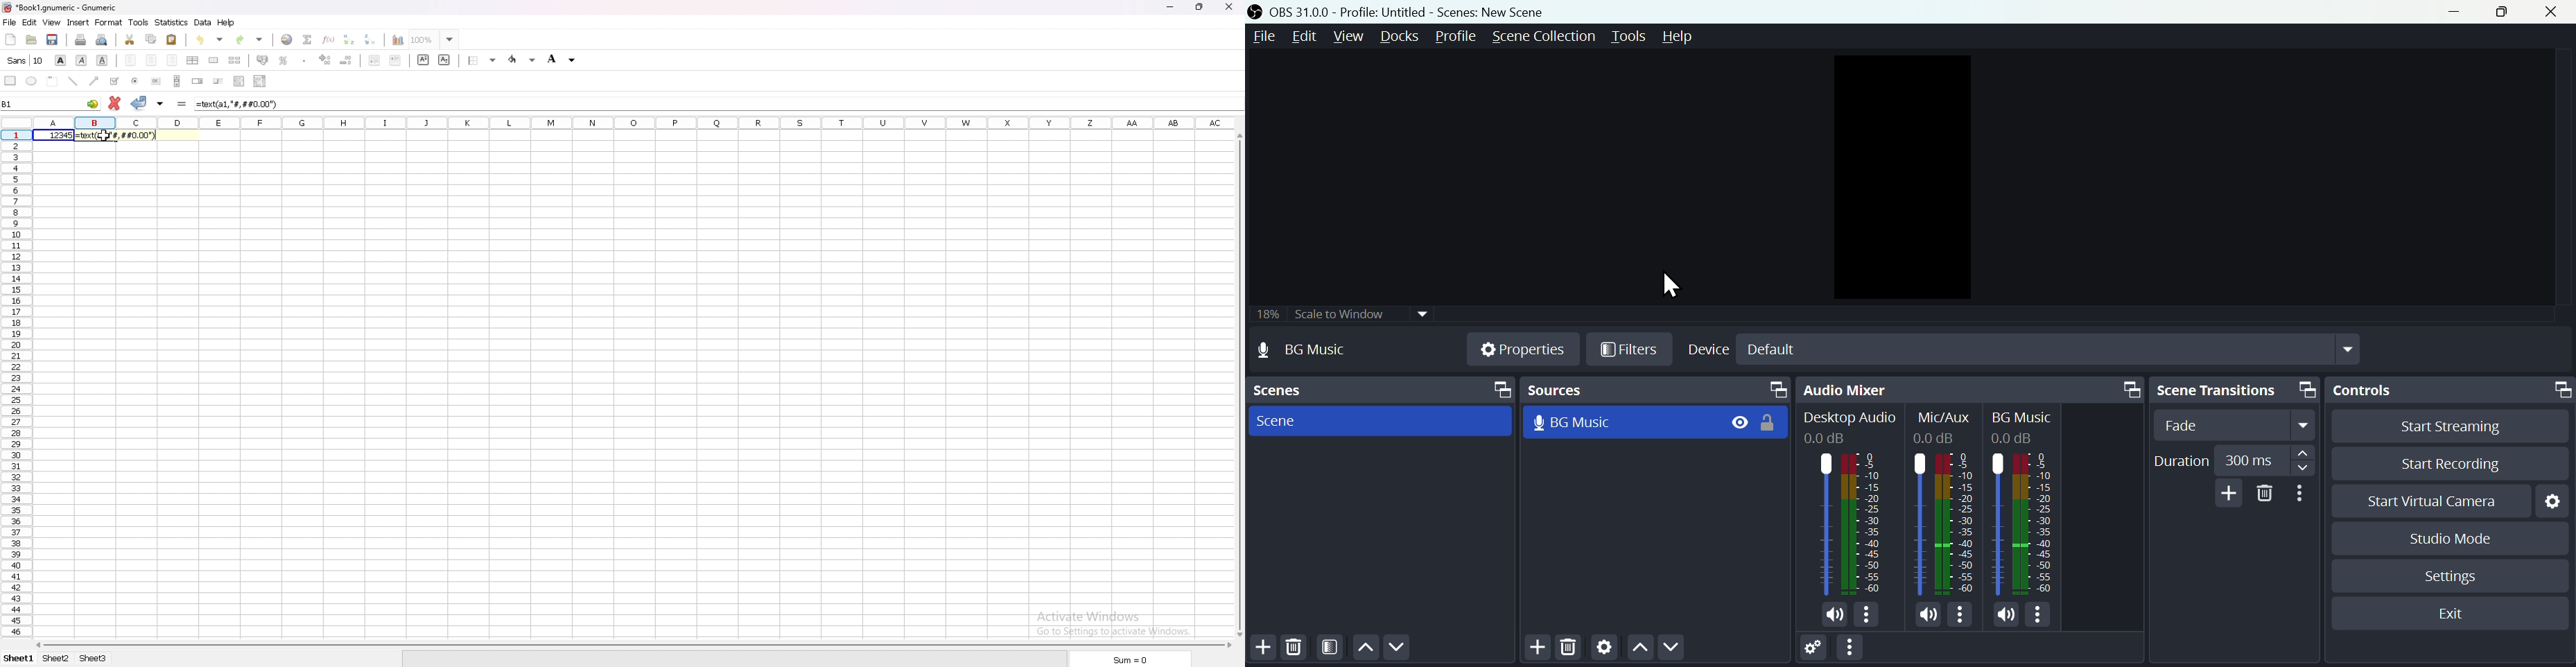 This screenshot has width=2576, height=672. I want to click on open, so click(30, 40).